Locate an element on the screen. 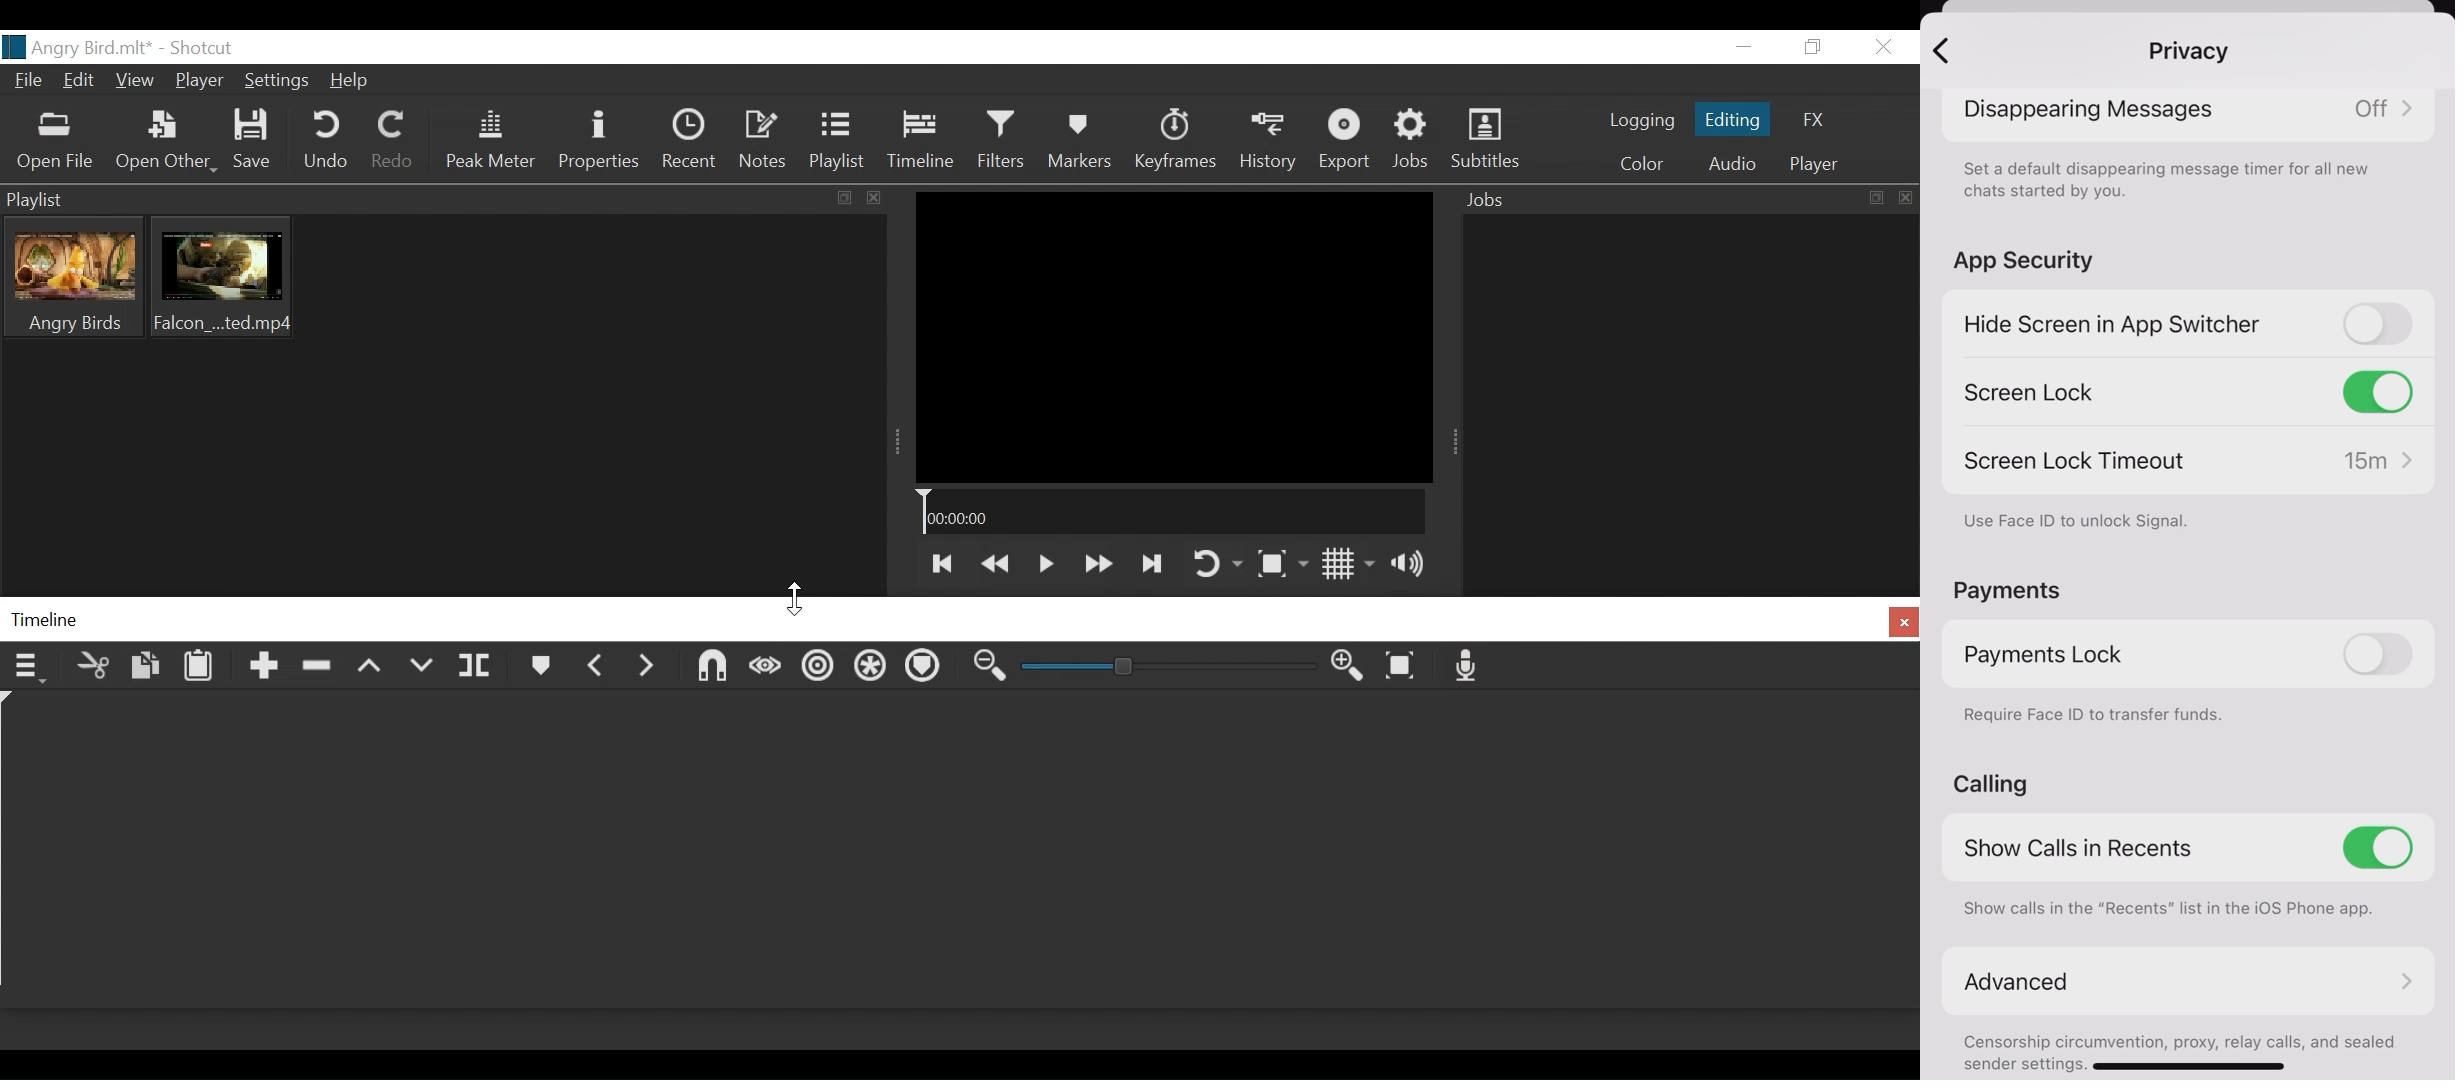  Shotcut is located at coordinates (199, 47).